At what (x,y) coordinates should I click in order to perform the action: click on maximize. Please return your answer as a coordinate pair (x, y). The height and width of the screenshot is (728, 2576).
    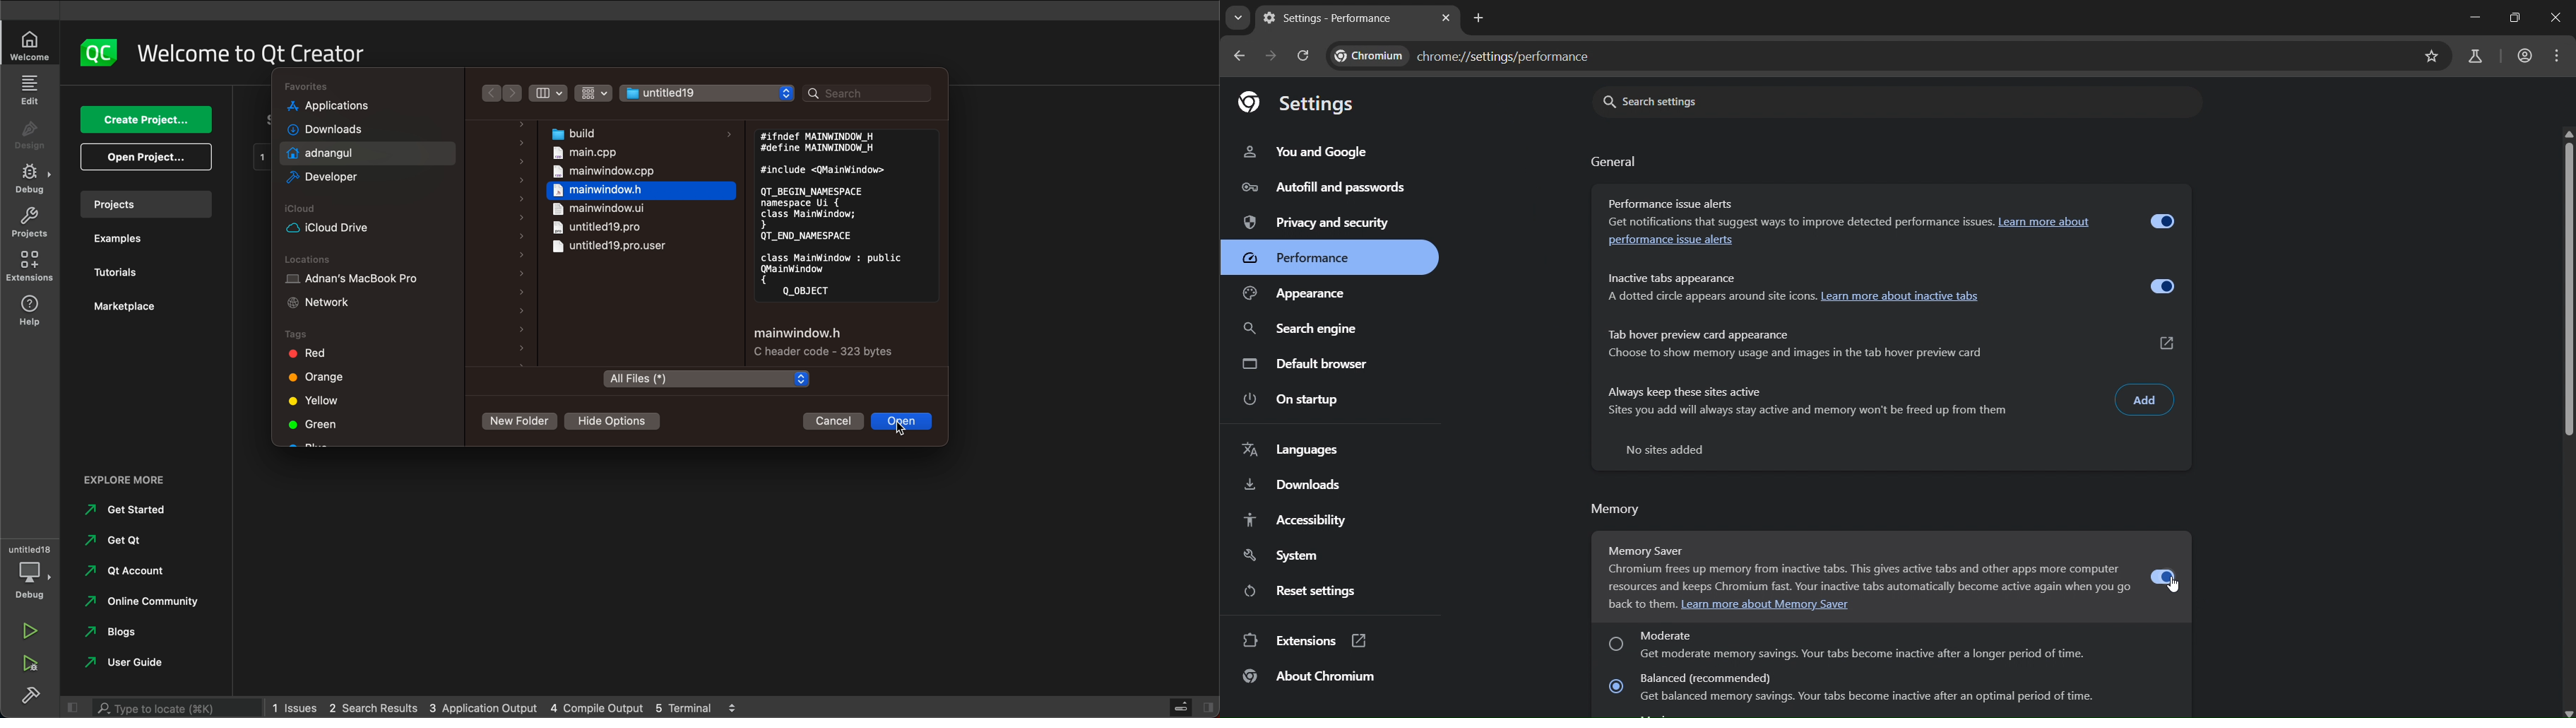
    Looking at the image, I should click on (2515, 18).